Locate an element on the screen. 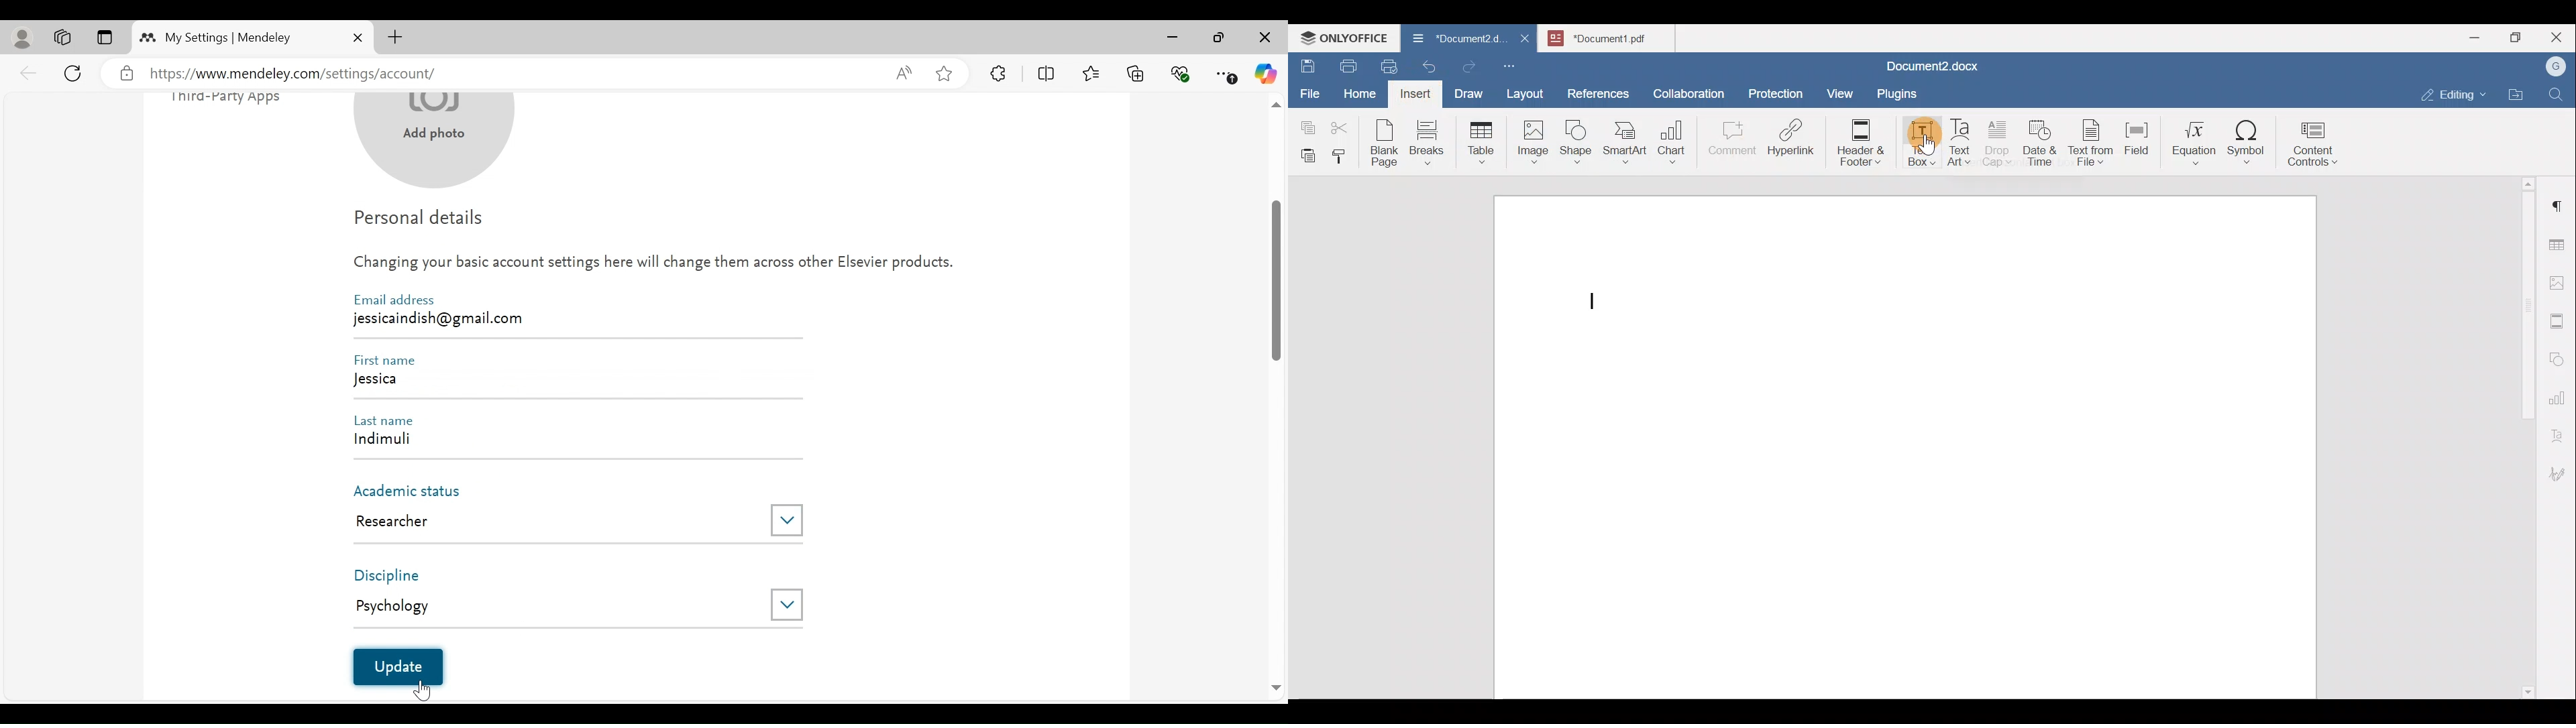 This screenshot has height=728, width=2576. Blank page is located at coordinates (1386, 143).